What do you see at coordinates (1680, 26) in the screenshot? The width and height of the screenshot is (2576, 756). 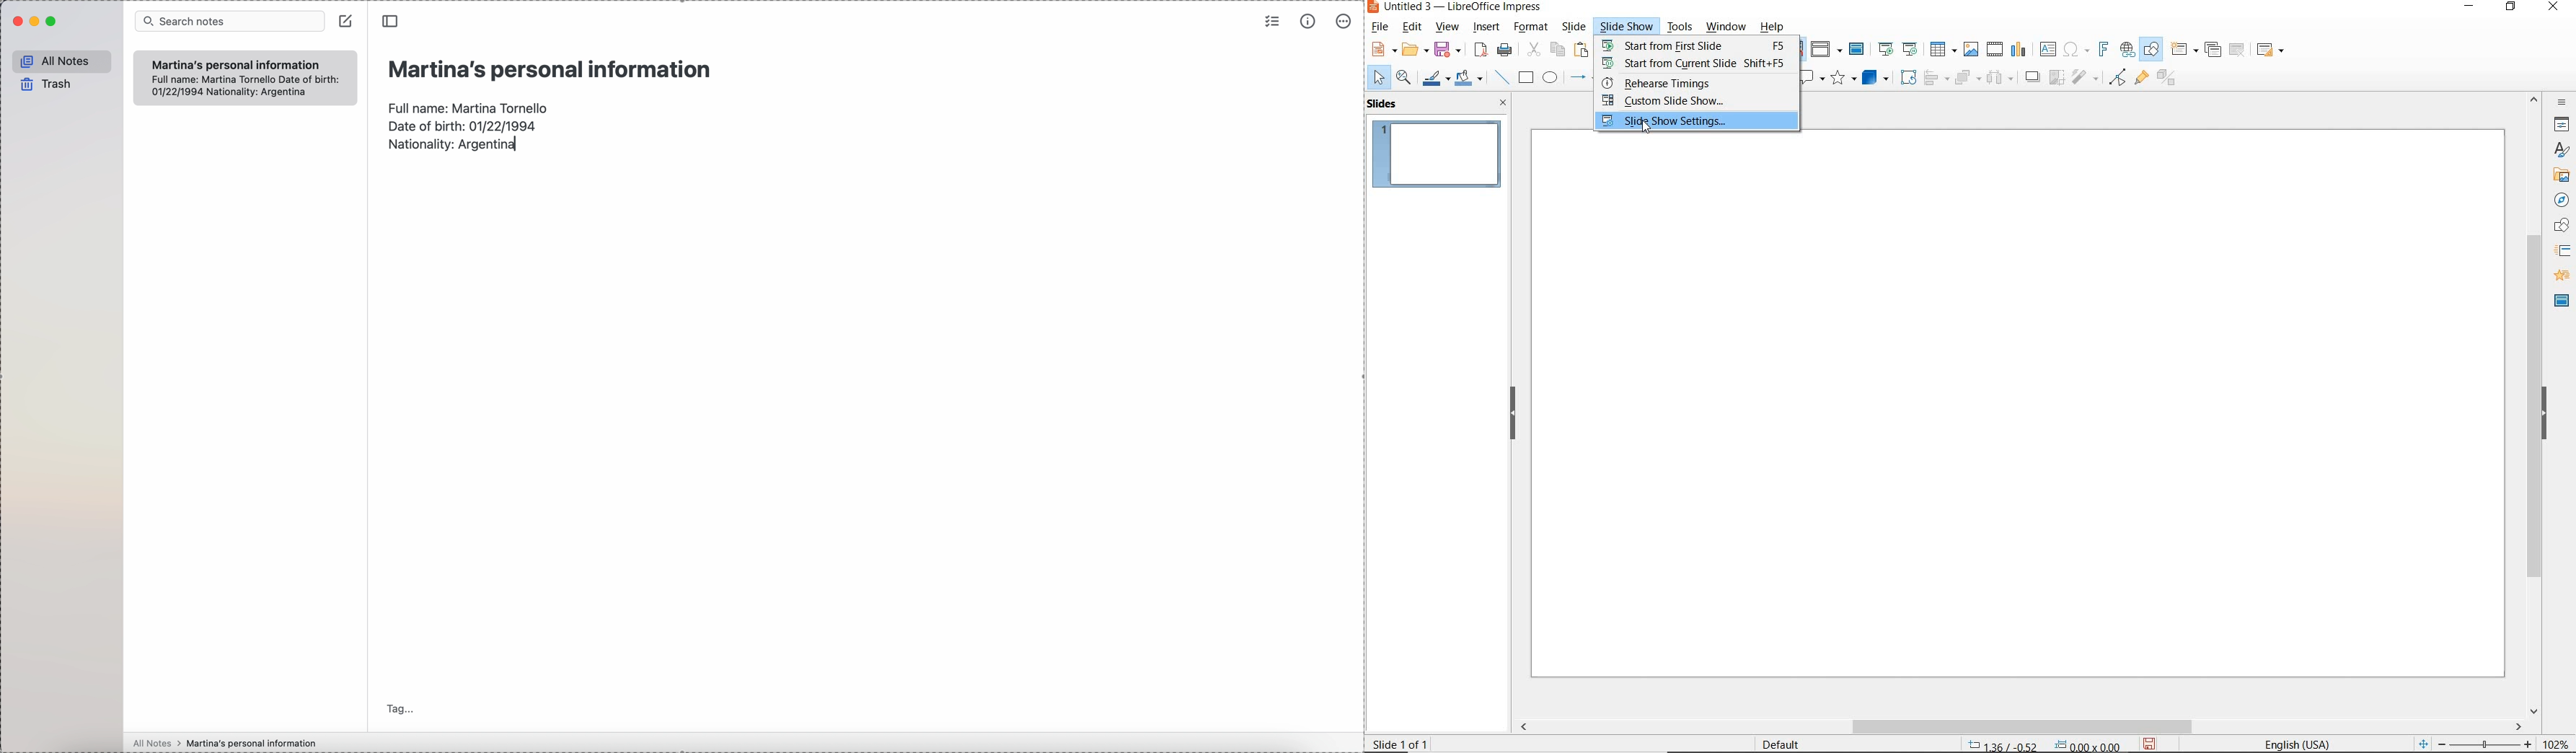 I see `TOOLS` at bounding box center [1680, 26].